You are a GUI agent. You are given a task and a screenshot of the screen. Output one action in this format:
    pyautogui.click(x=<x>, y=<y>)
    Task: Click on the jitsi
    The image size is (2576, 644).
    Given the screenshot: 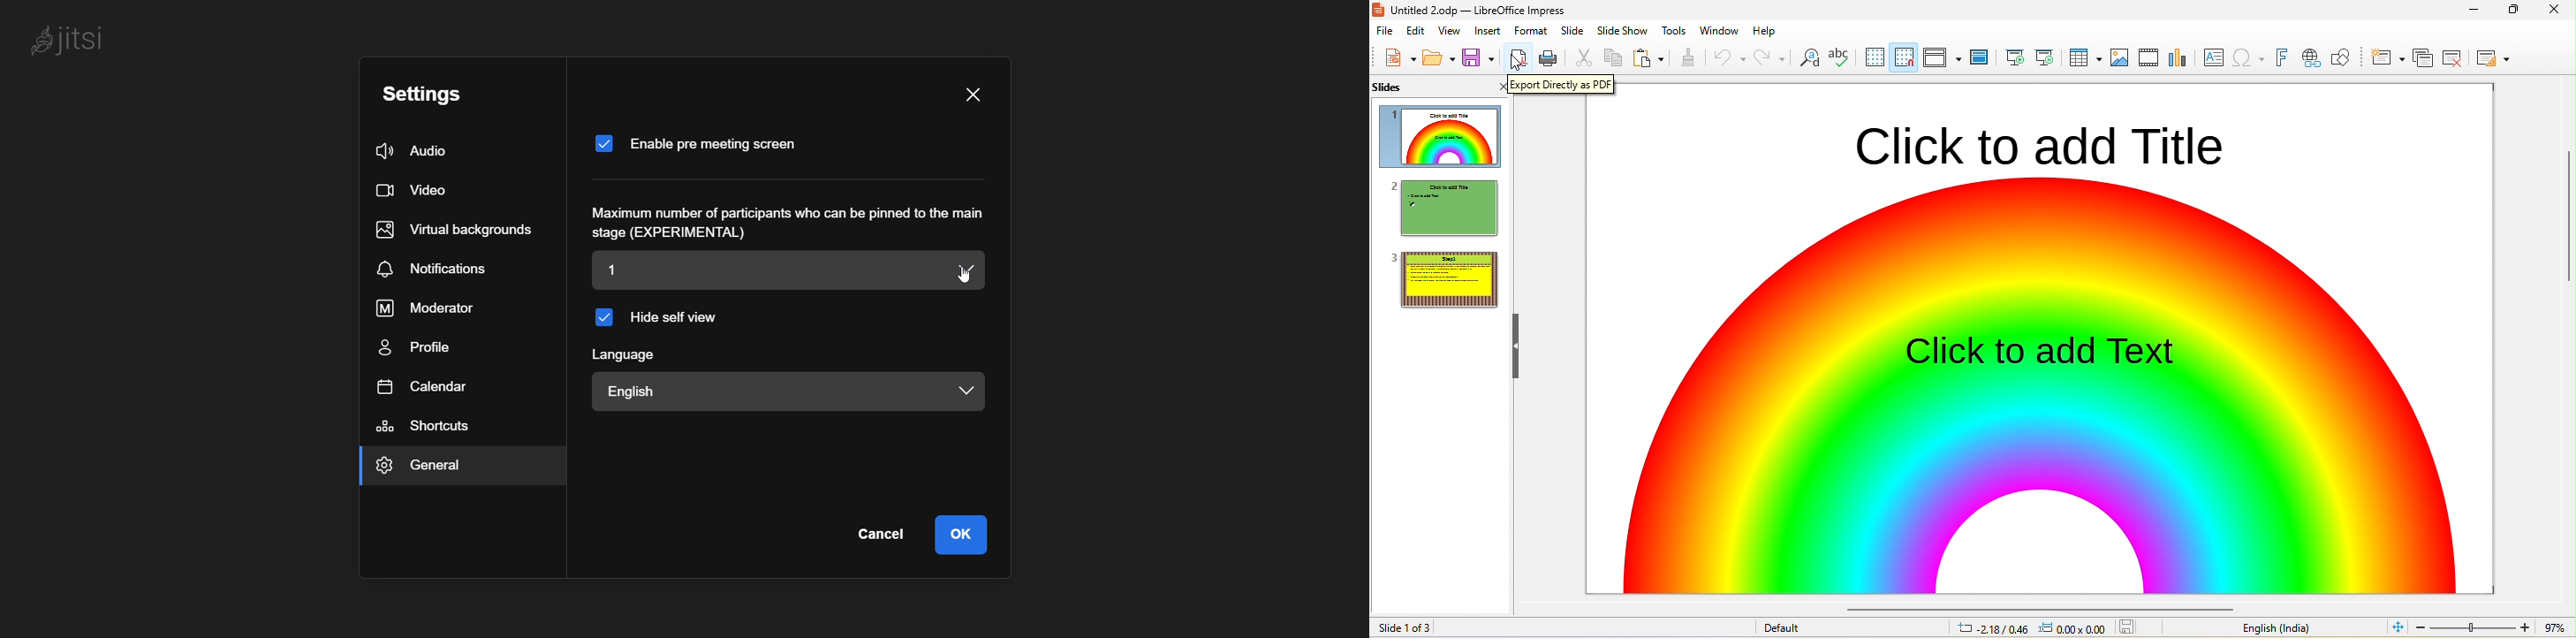 What is the action you would take?
    pyautogui.click(x=63, y=40)
    